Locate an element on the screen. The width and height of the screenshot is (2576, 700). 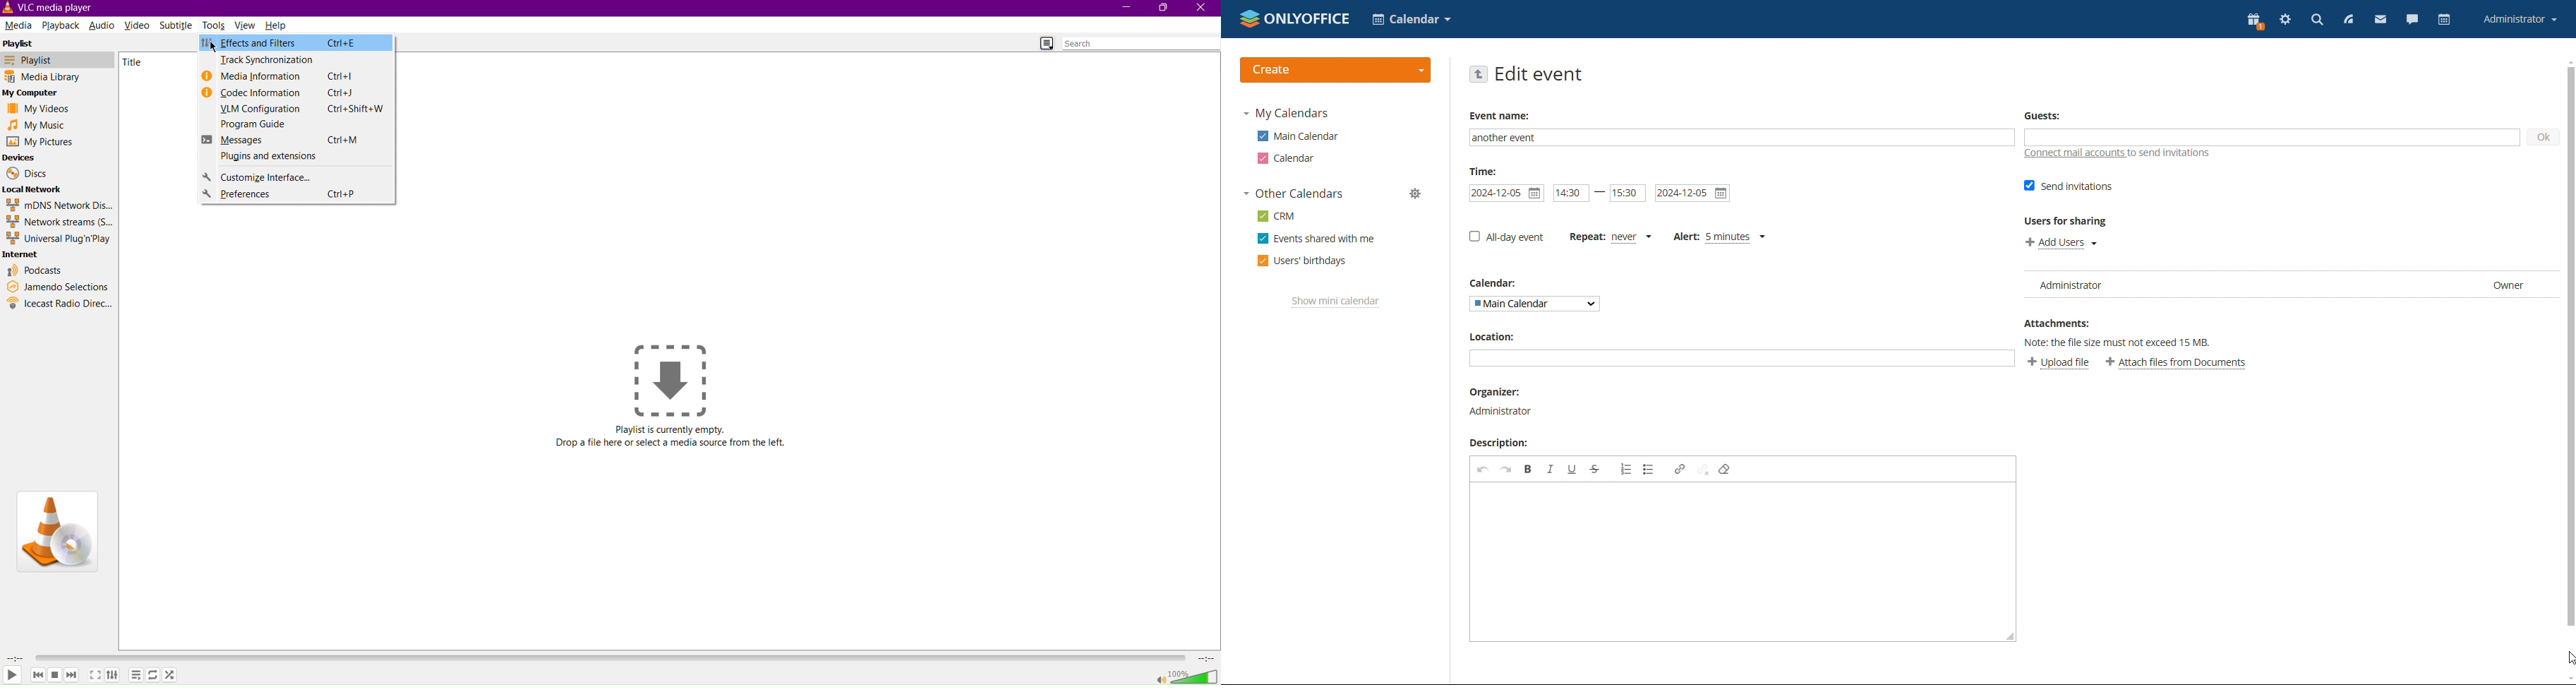
Video is located at coordinates (141, 24).